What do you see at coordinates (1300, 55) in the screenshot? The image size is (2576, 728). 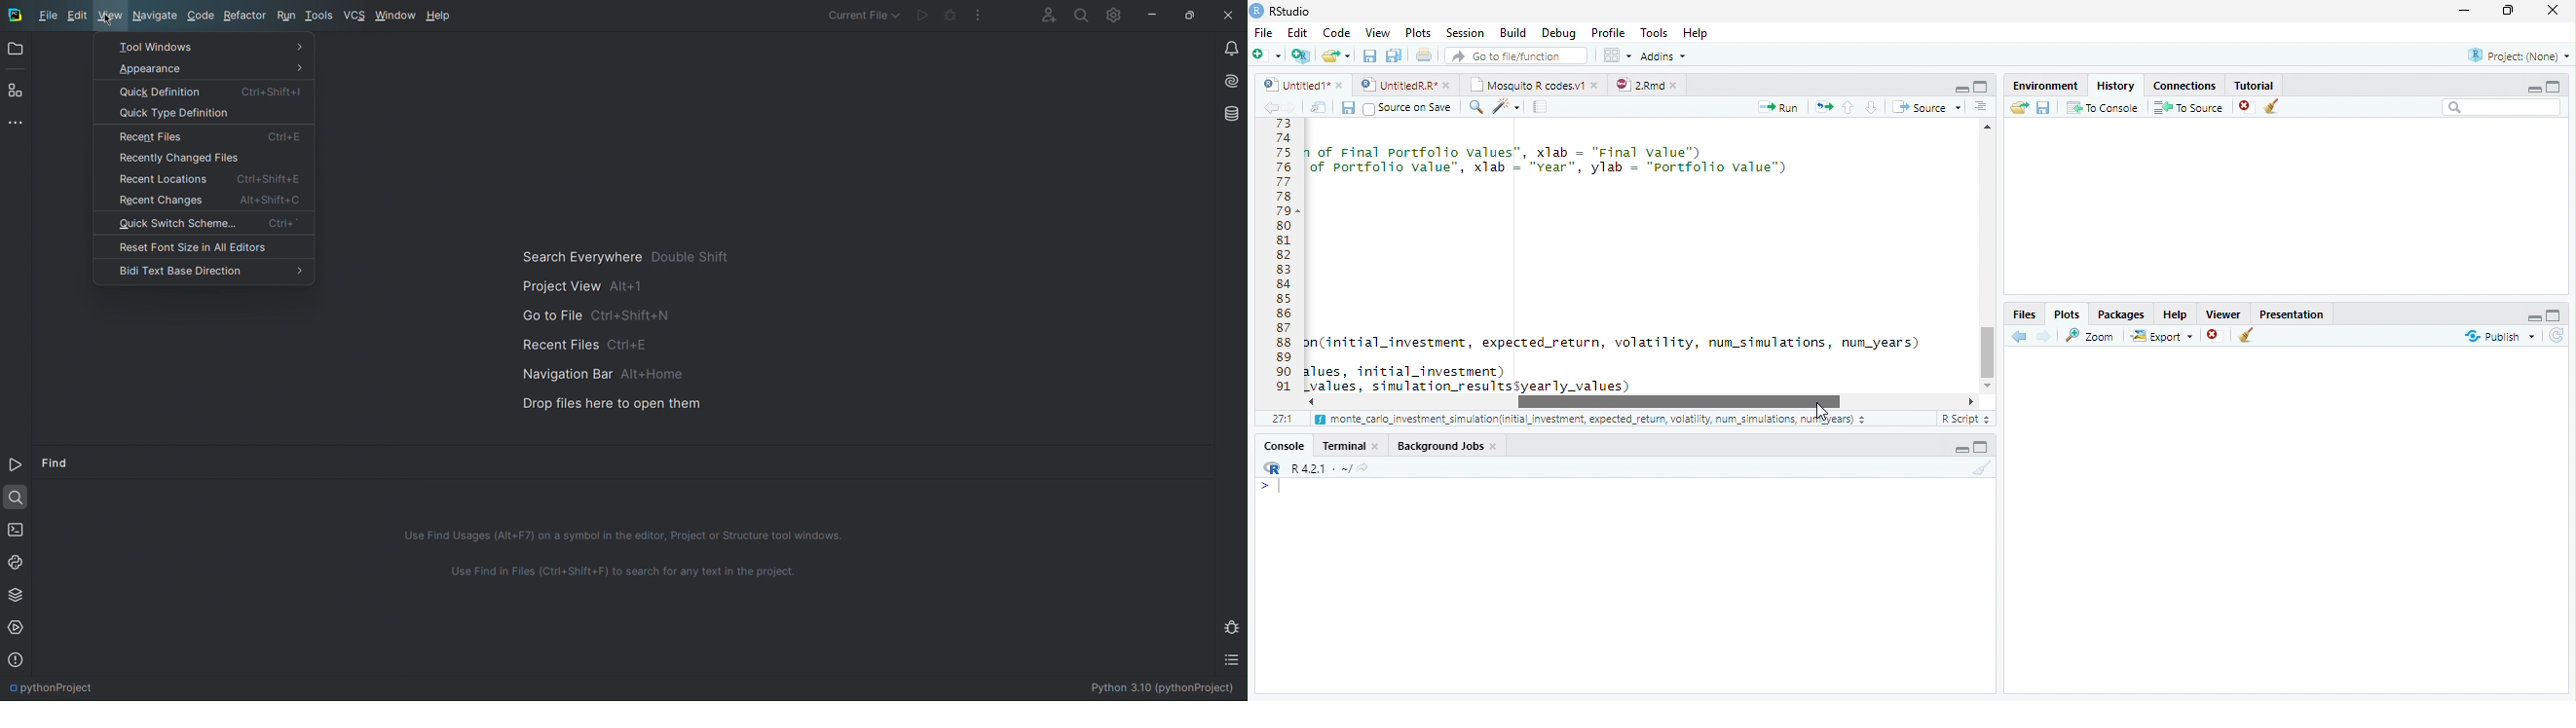 I see `Create project` at bounding box center [1300, 55].